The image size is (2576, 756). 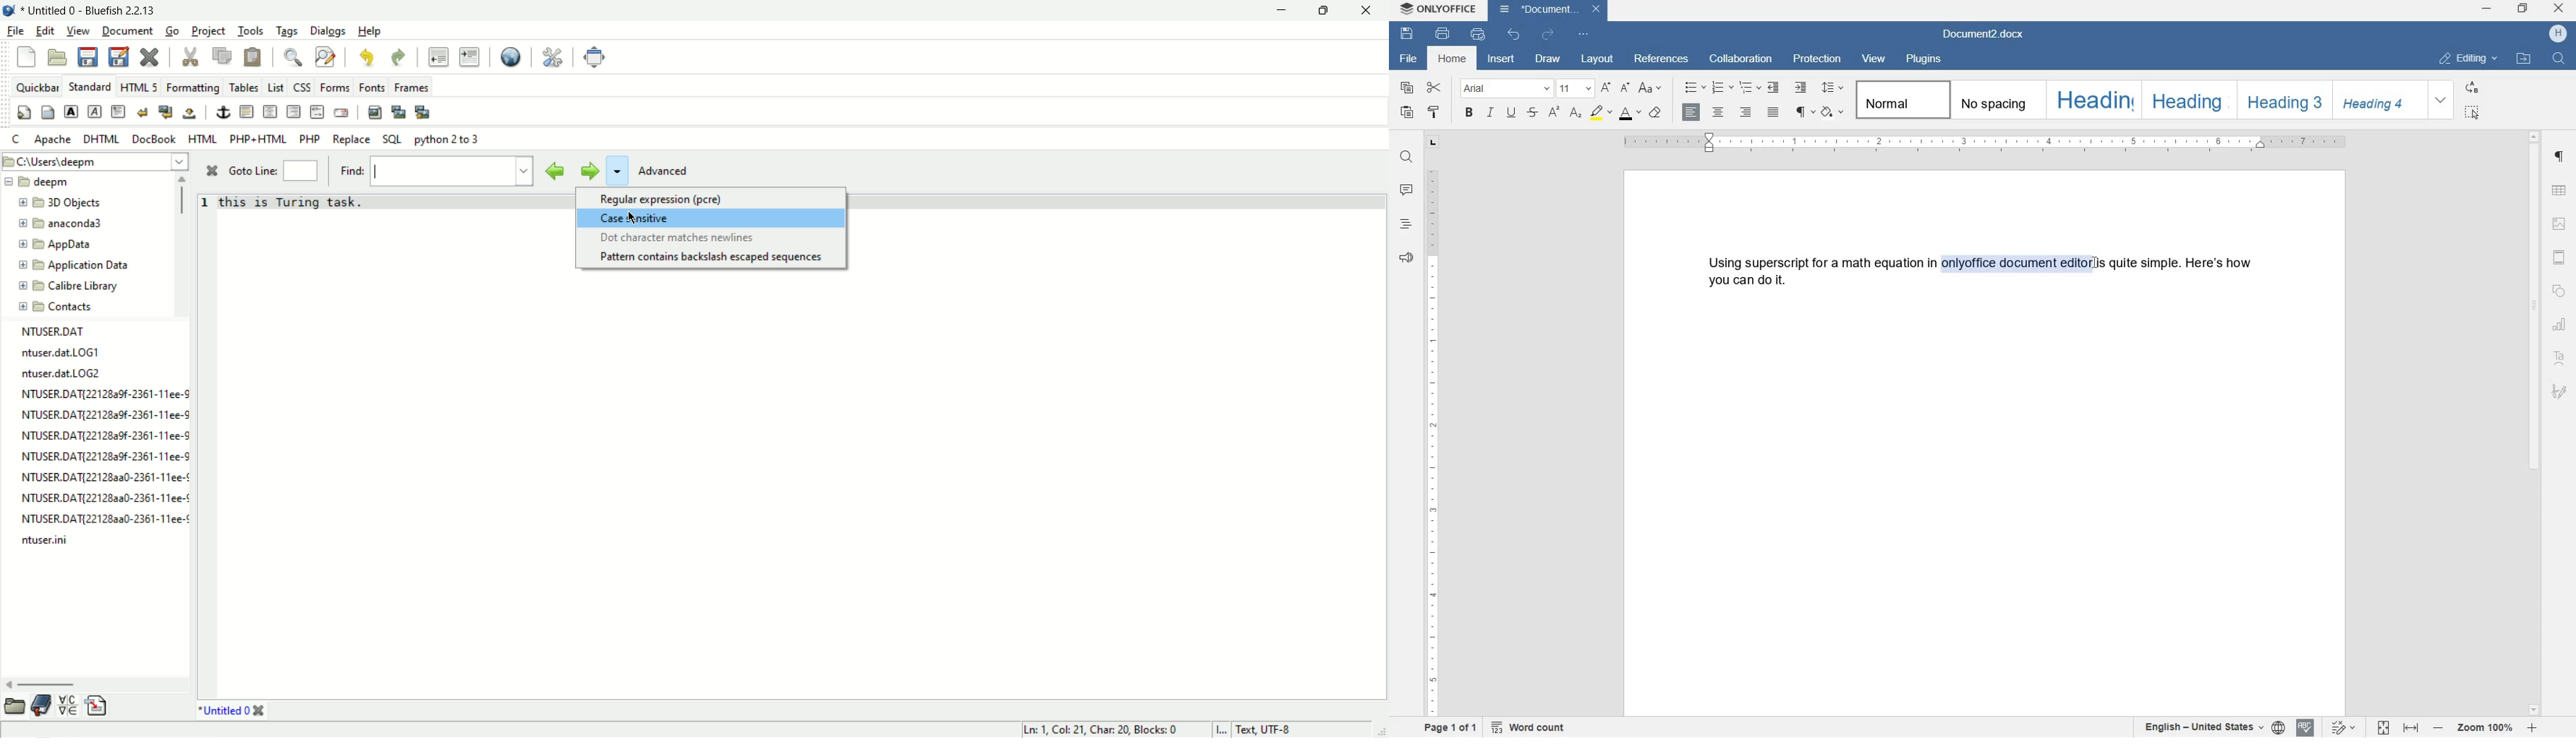 I want to click on decrease indent, so click(x=1774, y=88).